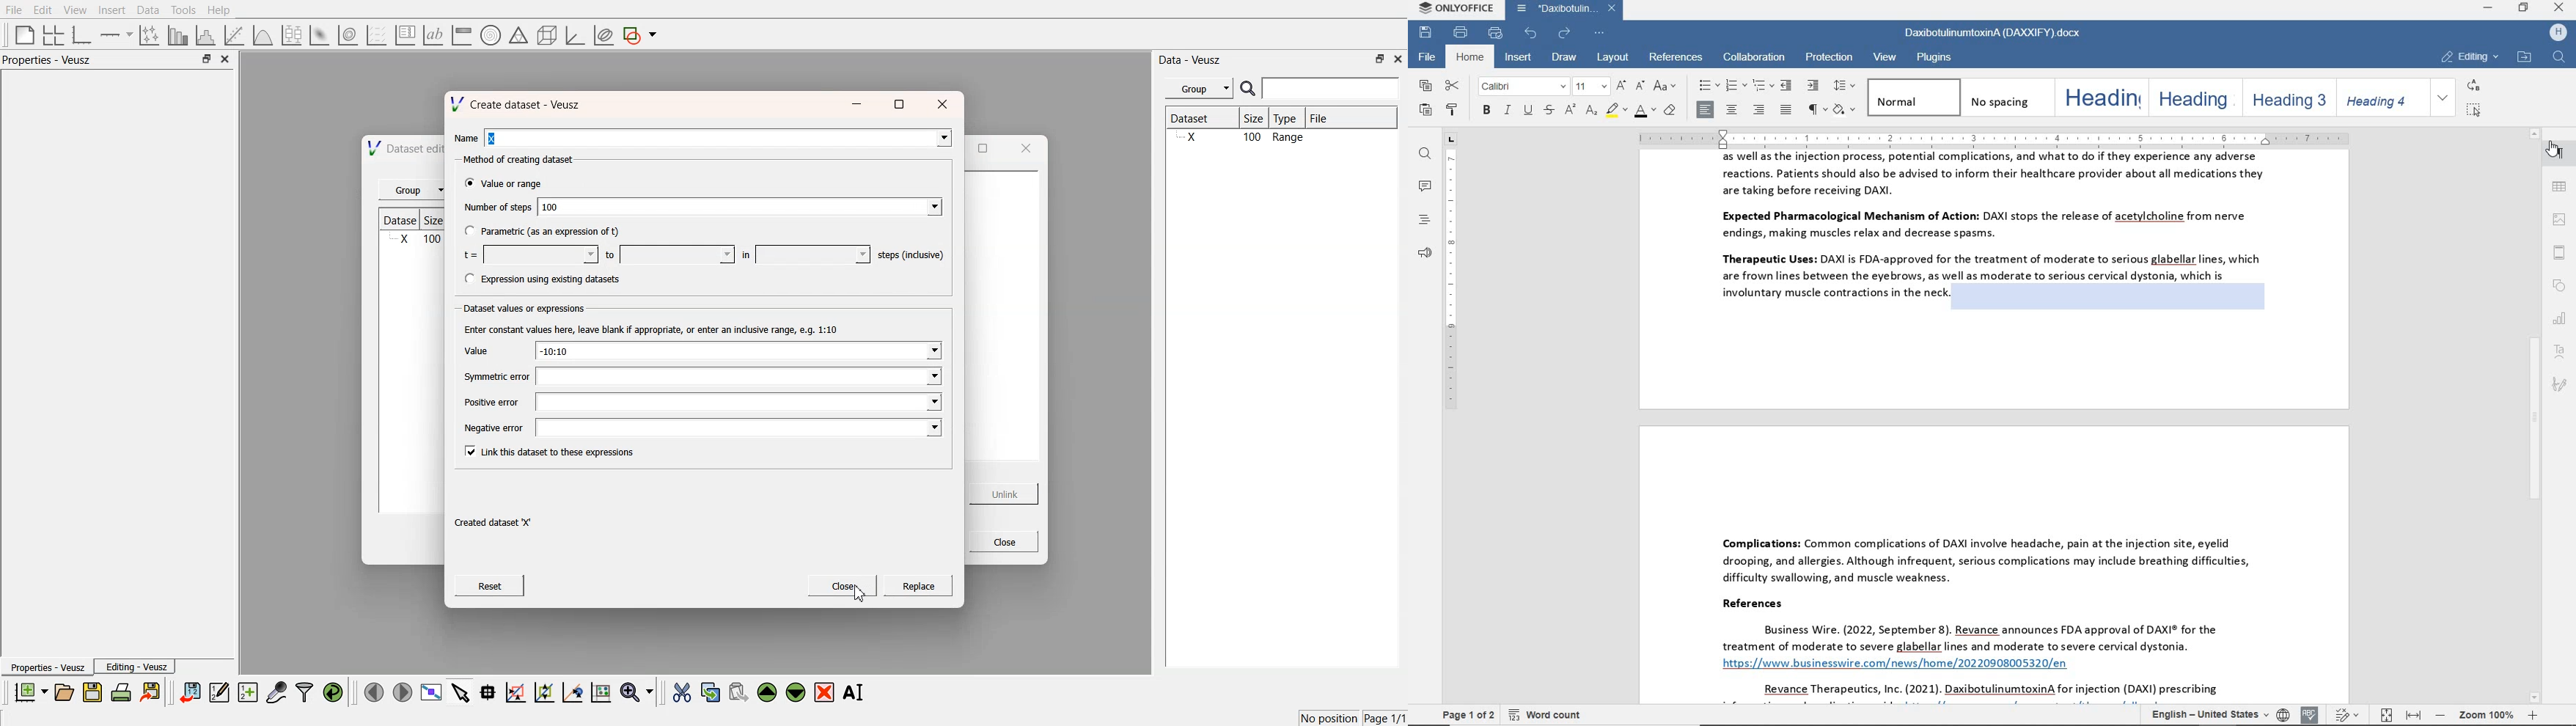  I want to click on insert, so click(1520, 58).